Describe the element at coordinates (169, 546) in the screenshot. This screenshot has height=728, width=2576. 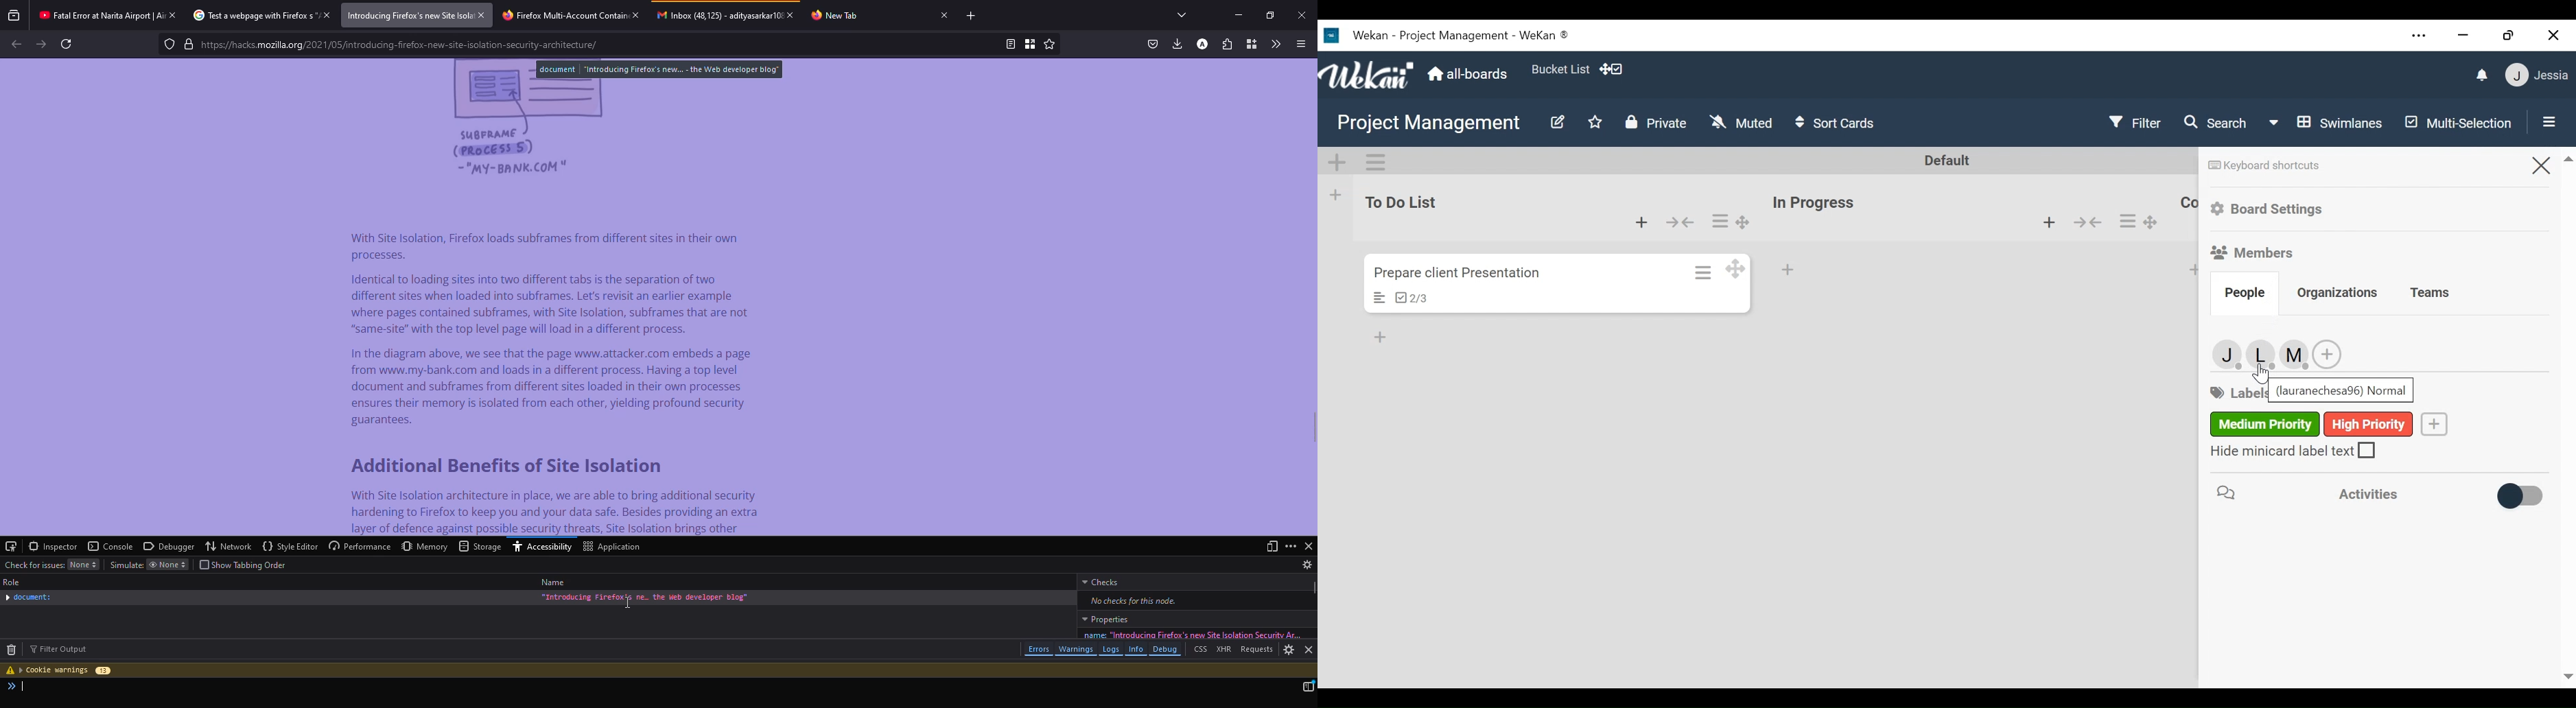
I see `debugger` at that location.